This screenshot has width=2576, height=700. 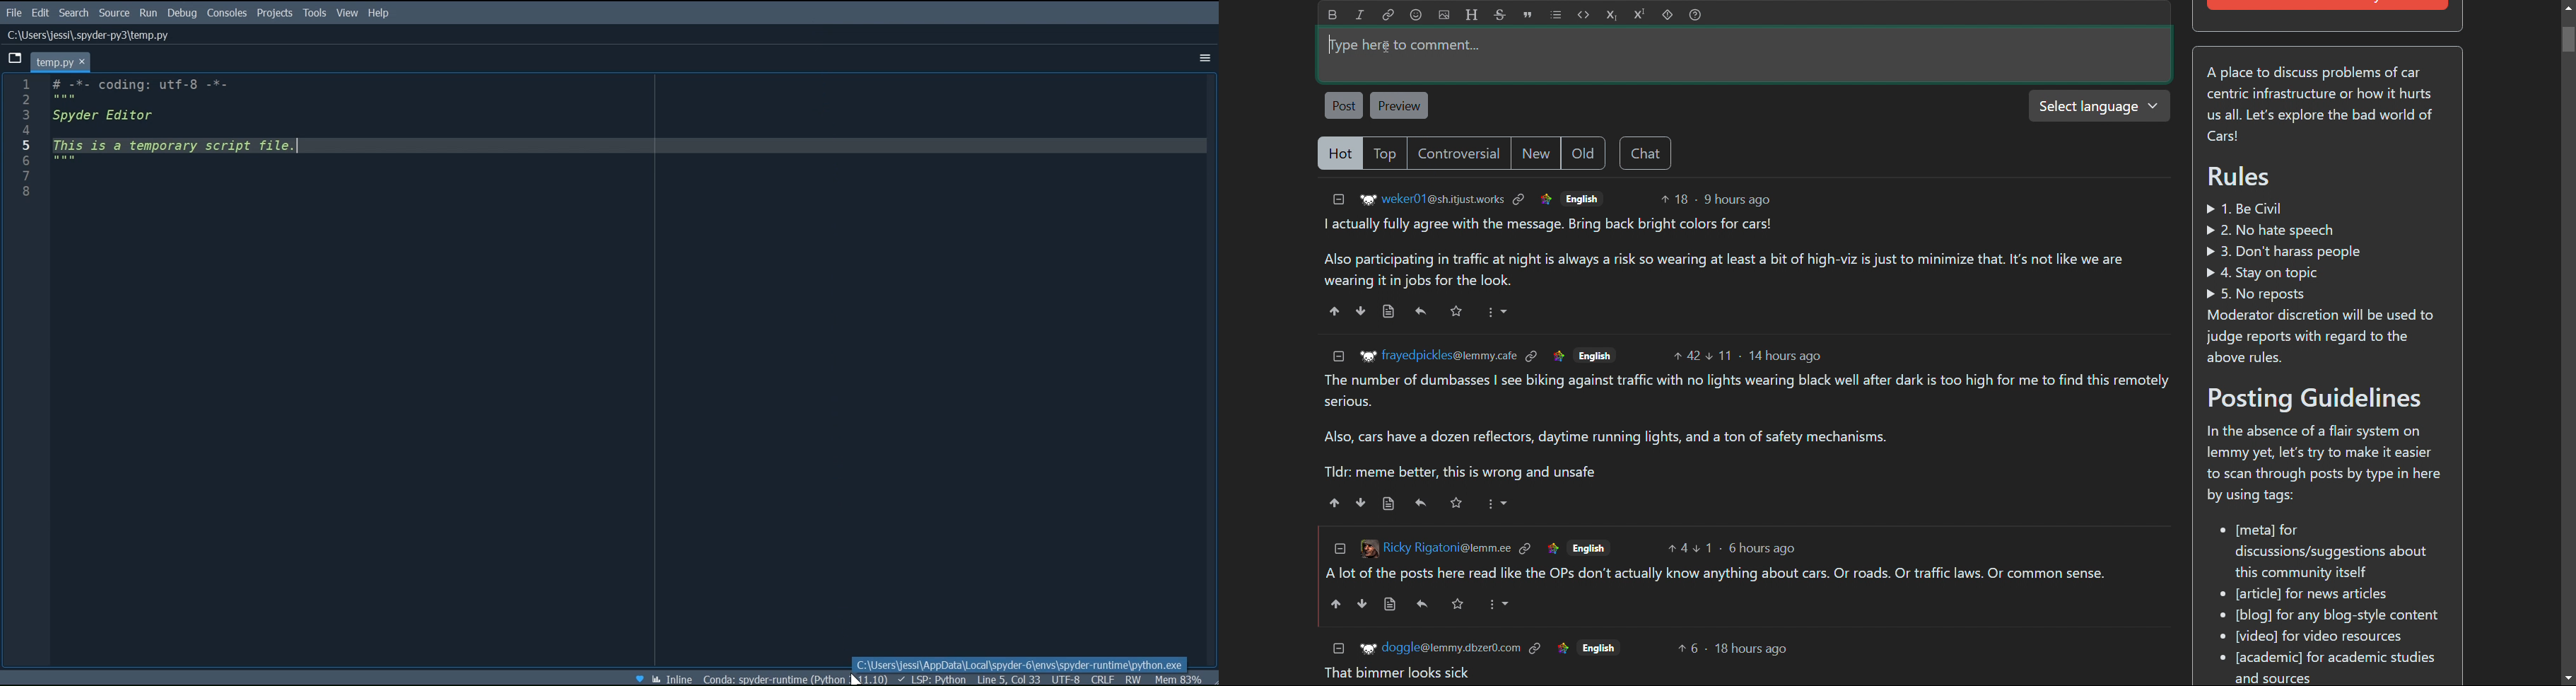 I want to click on view source, so click(x=1389, y=504).